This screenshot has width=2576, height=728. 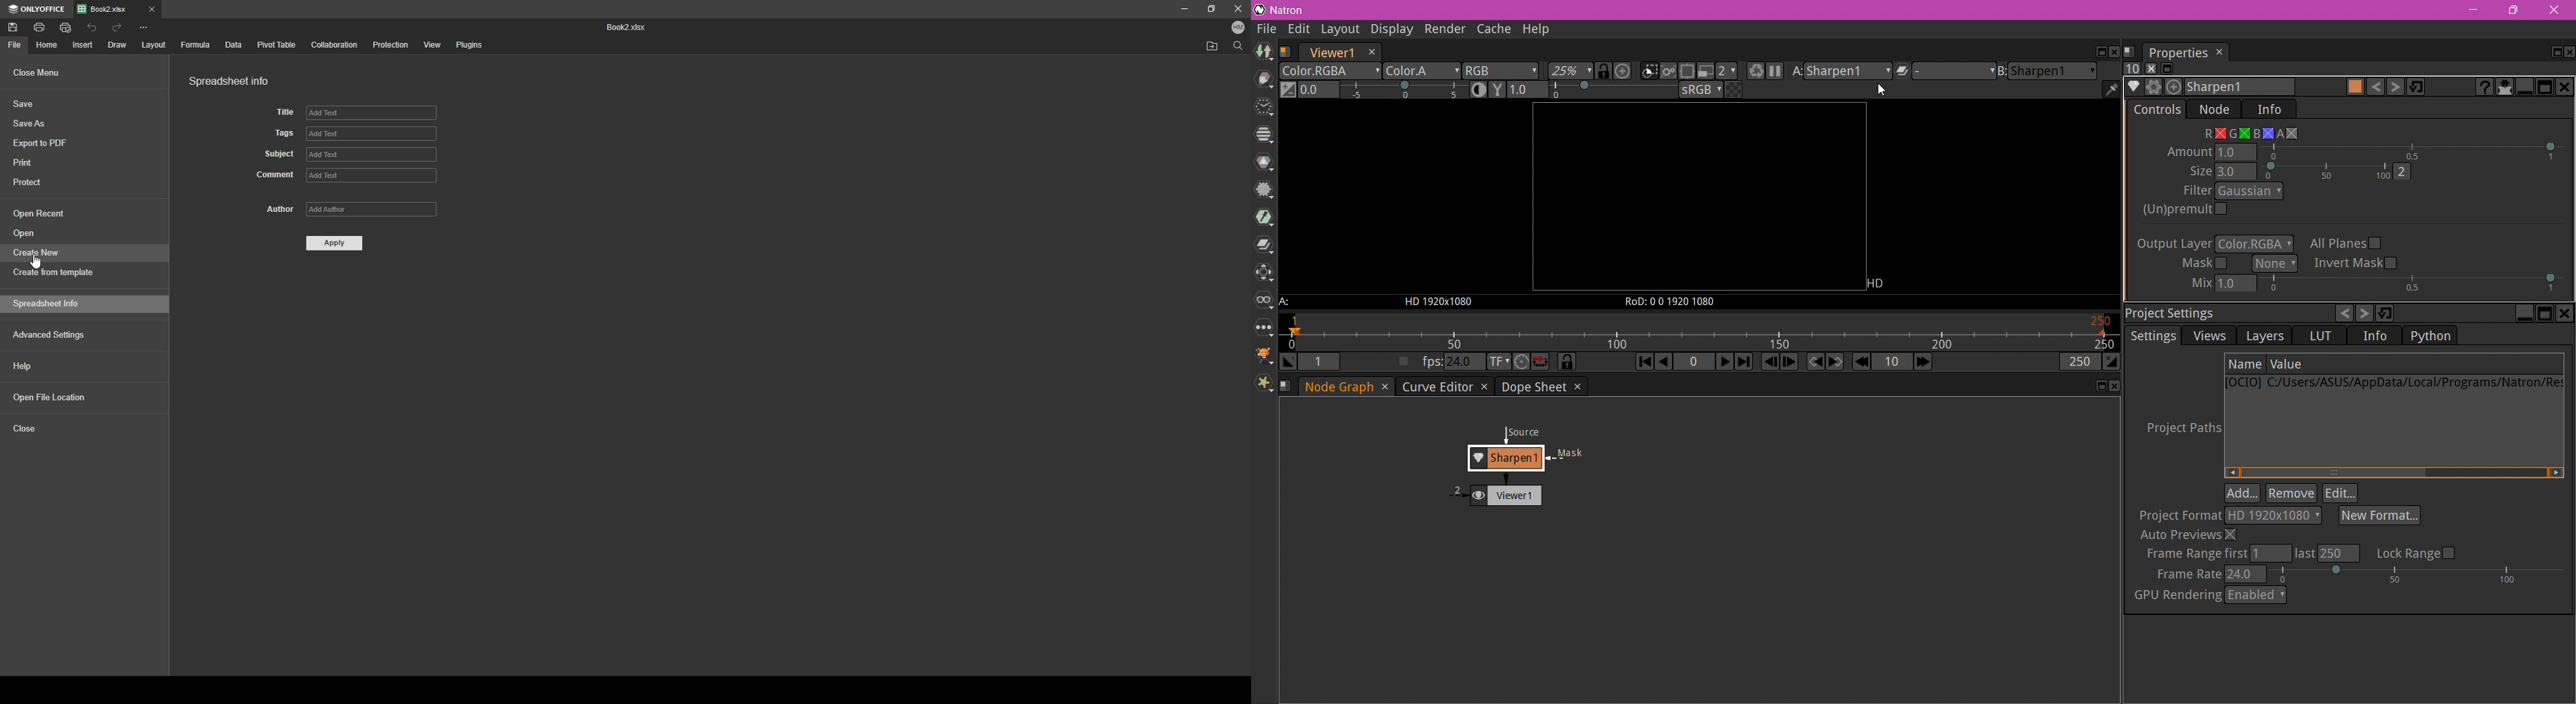 I want to click on author, so click(x=281, y=207).